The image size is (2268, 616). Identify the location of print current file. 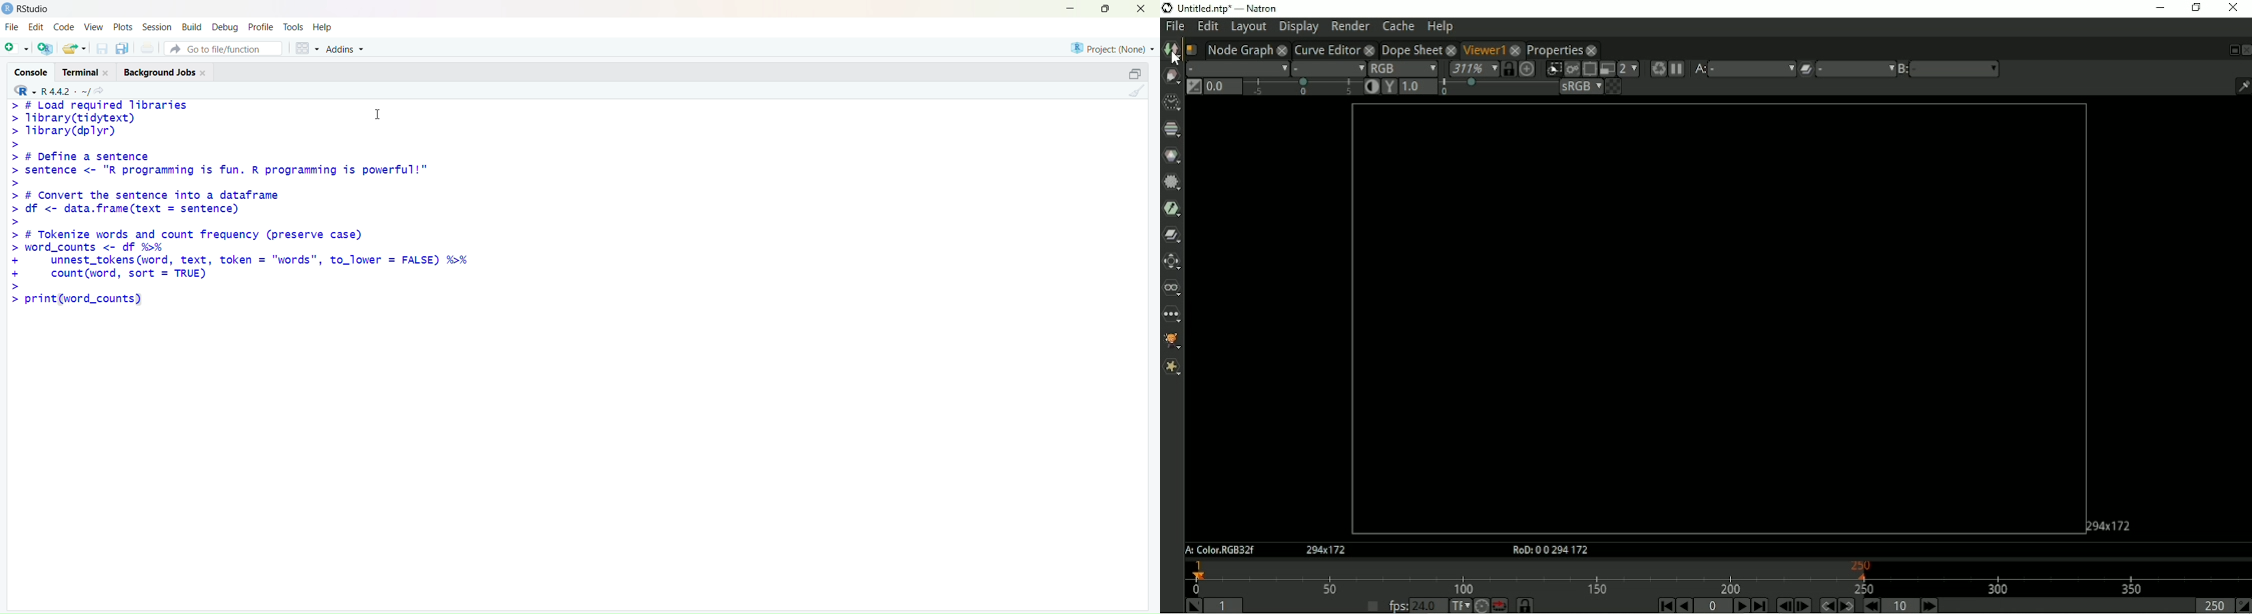
(147, 49).